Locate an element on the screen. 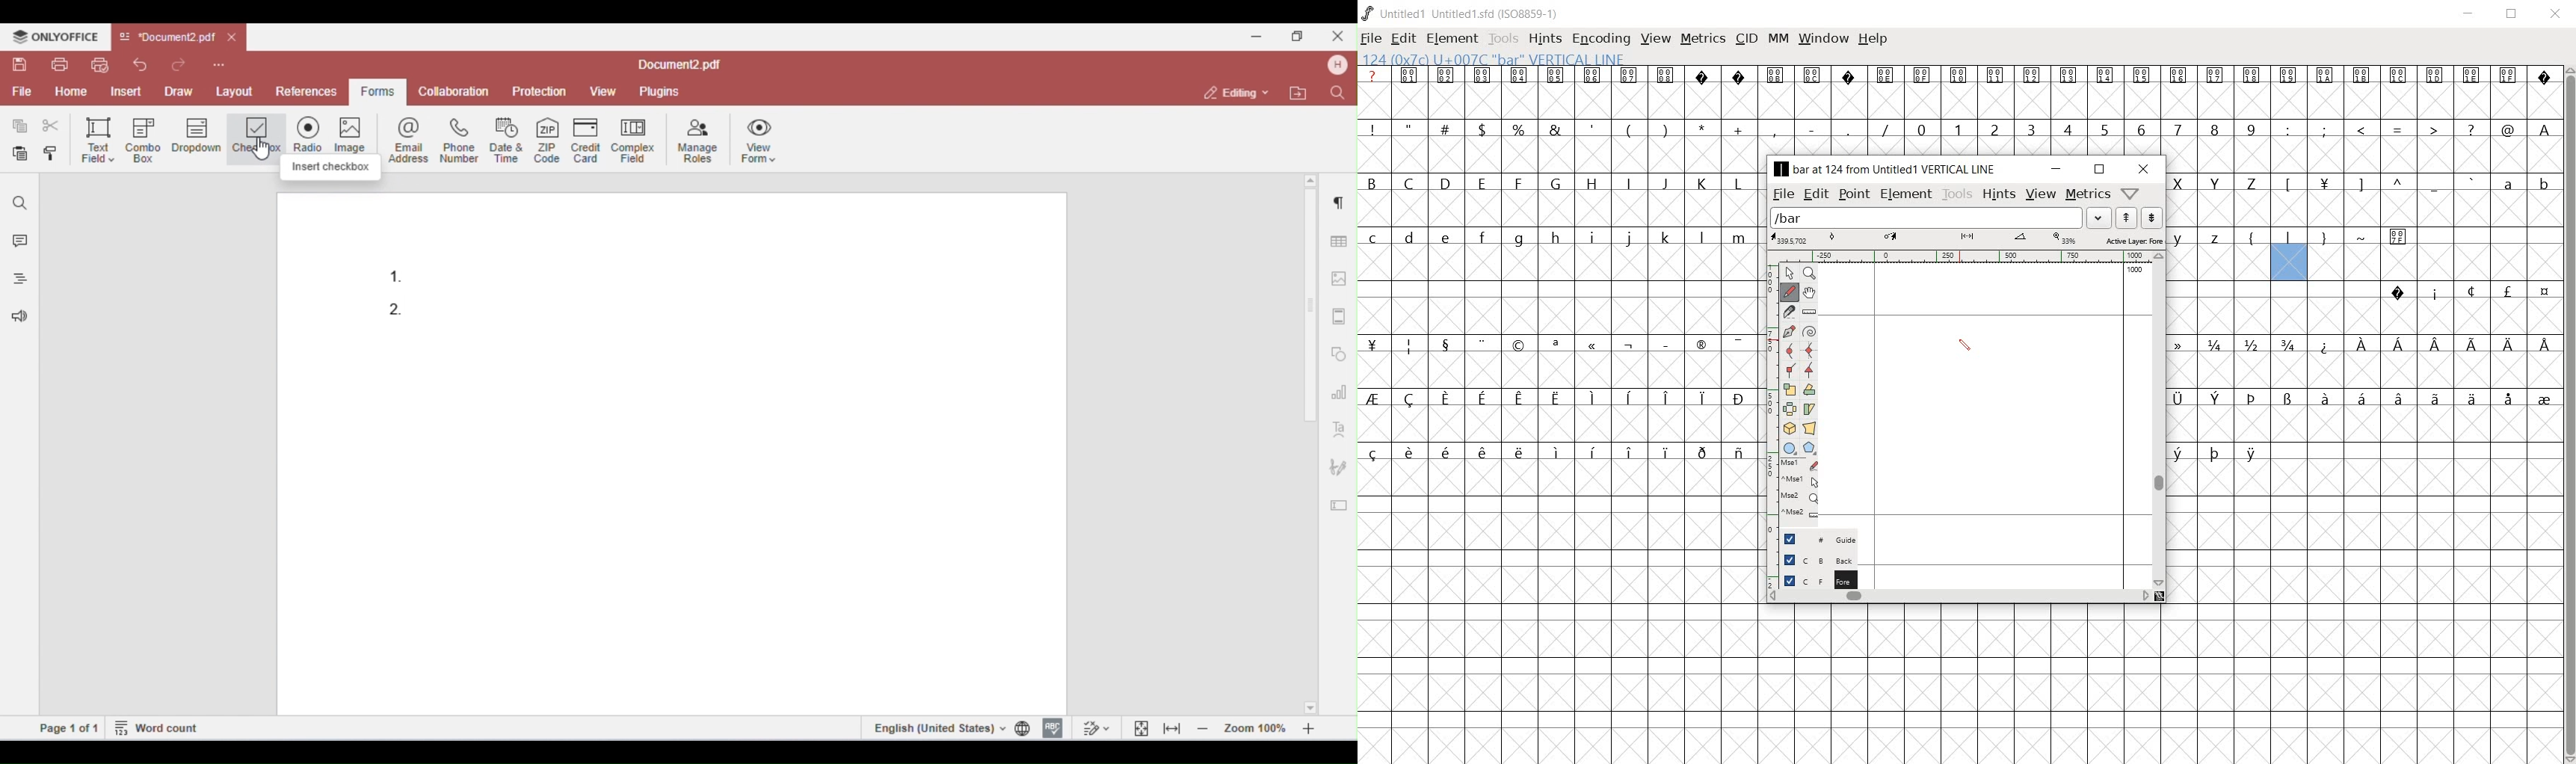  tools is located at coordinates (1503, 37).